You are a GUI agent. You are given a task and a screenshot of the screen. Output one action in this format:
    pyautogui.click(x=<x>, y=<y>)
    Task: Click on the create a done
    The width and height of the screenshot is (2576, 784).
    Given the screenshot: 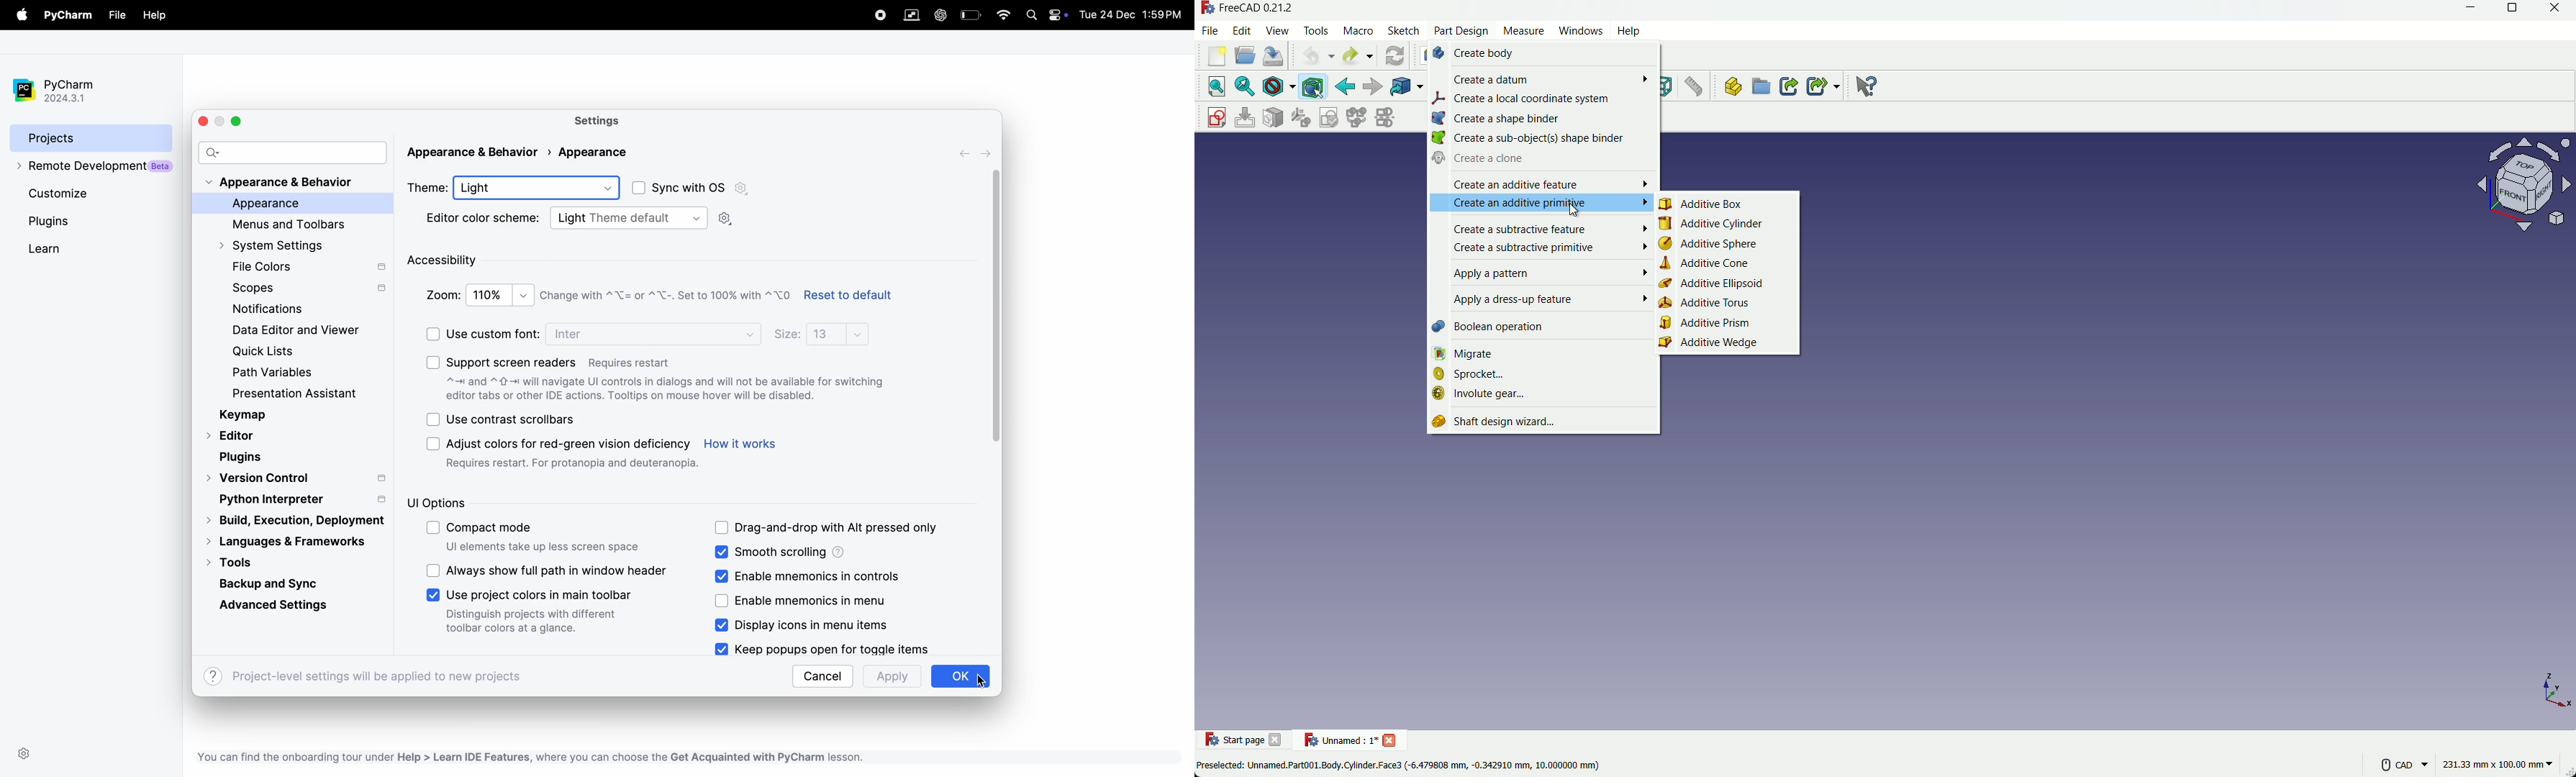 What is the action you would take?
    pyautogui.click(x=1542, y=160)
    